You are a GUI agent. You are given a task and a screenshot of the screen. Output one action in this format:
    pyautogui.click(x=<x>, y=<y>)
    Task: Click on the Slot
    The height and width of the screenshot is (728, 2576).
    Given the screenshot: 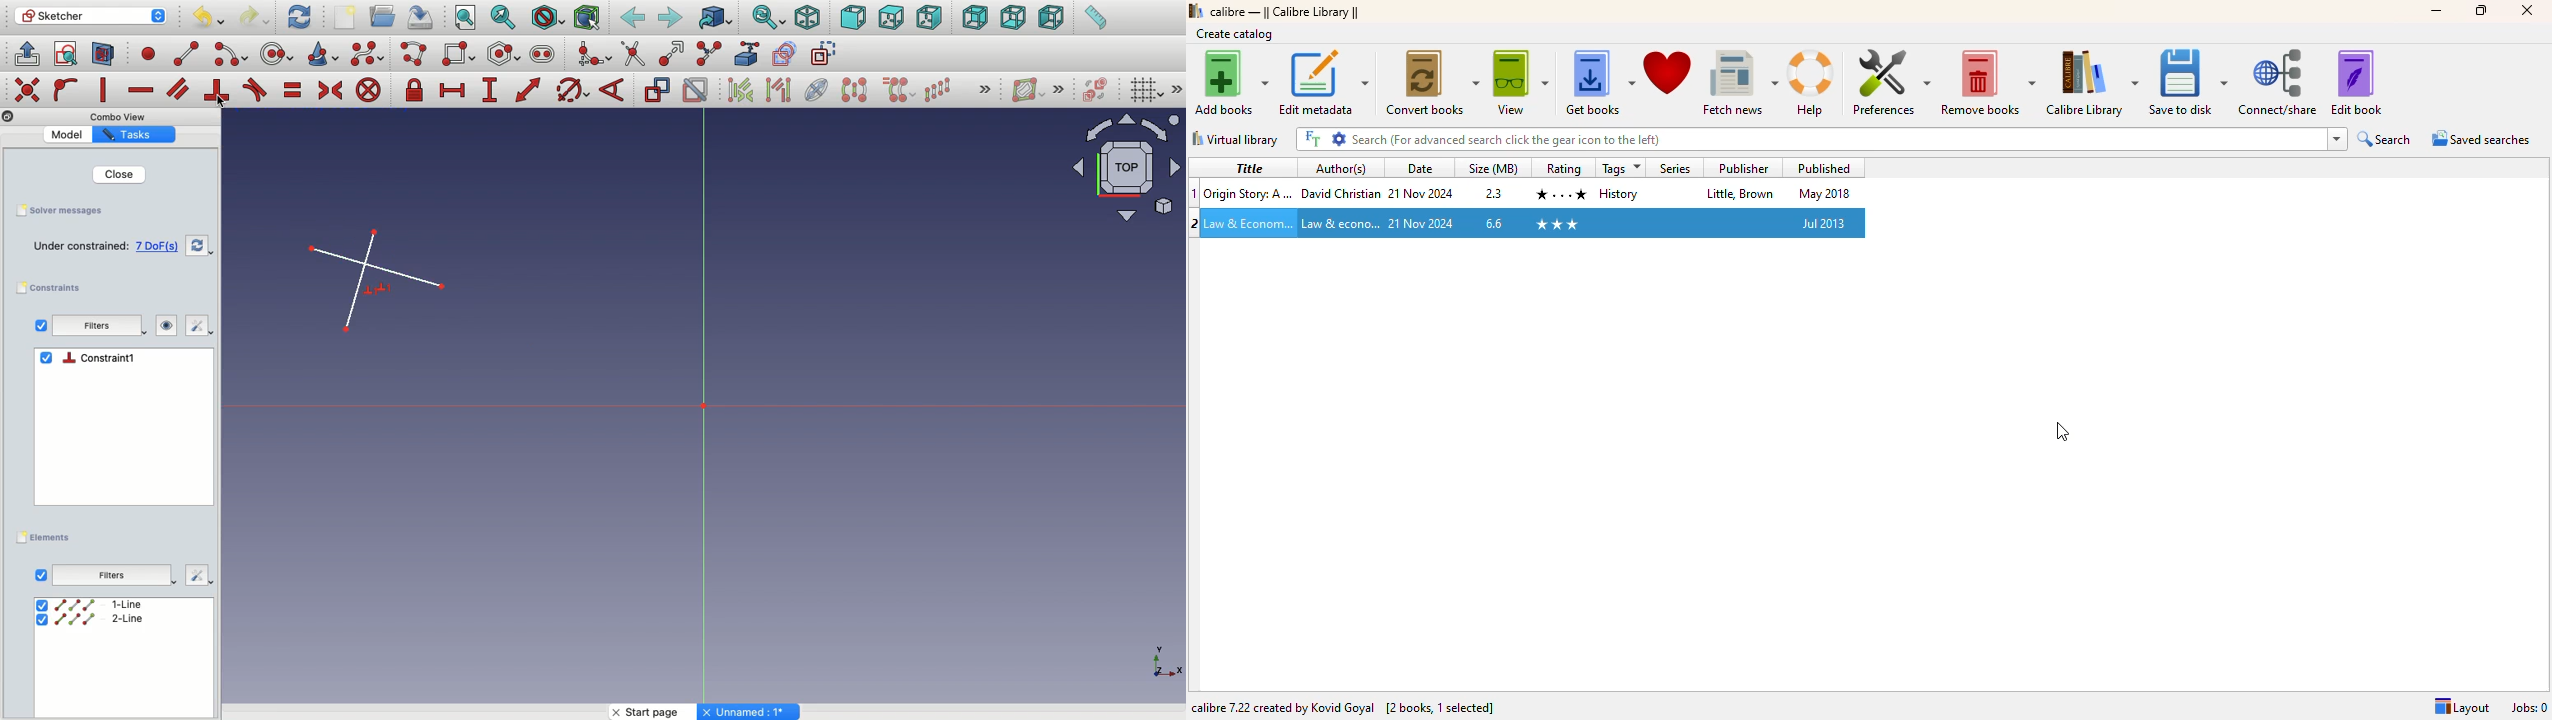 What is the action you would take?
    pyautogui.click(x=543, y=54)
    